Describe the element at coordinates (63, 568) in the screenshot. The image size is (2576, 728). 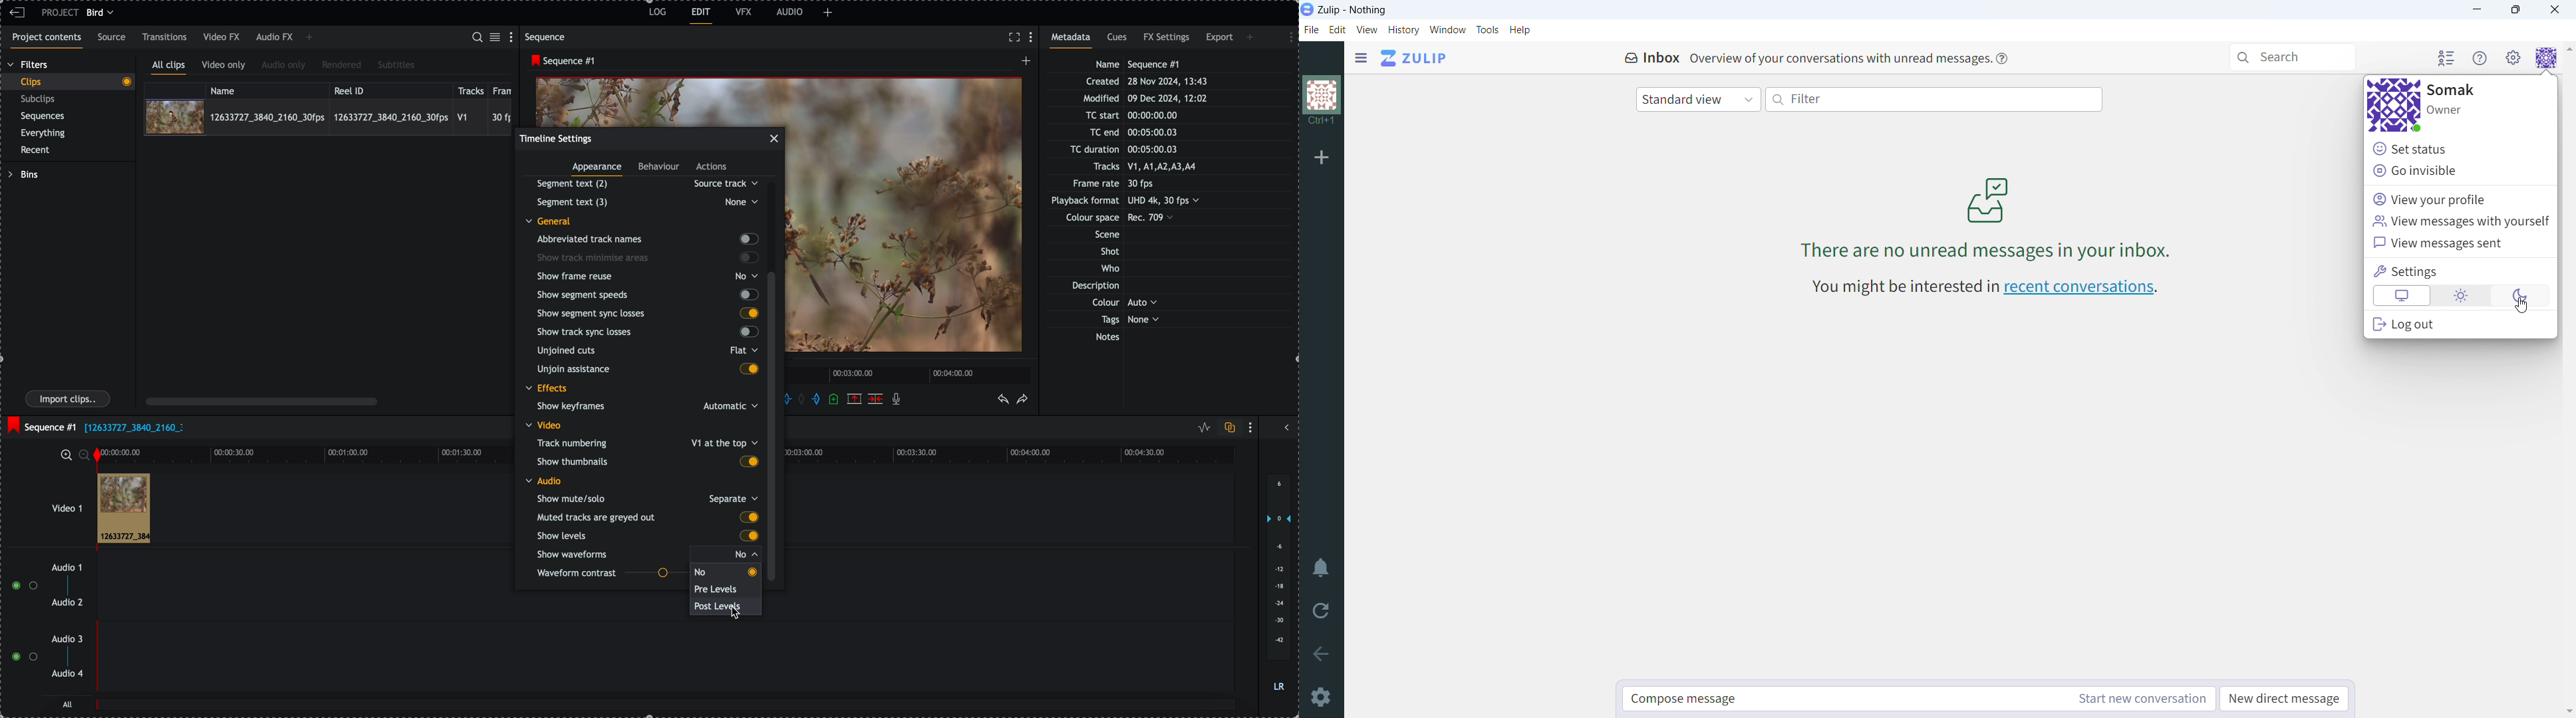
I see `audio 1` at that location.